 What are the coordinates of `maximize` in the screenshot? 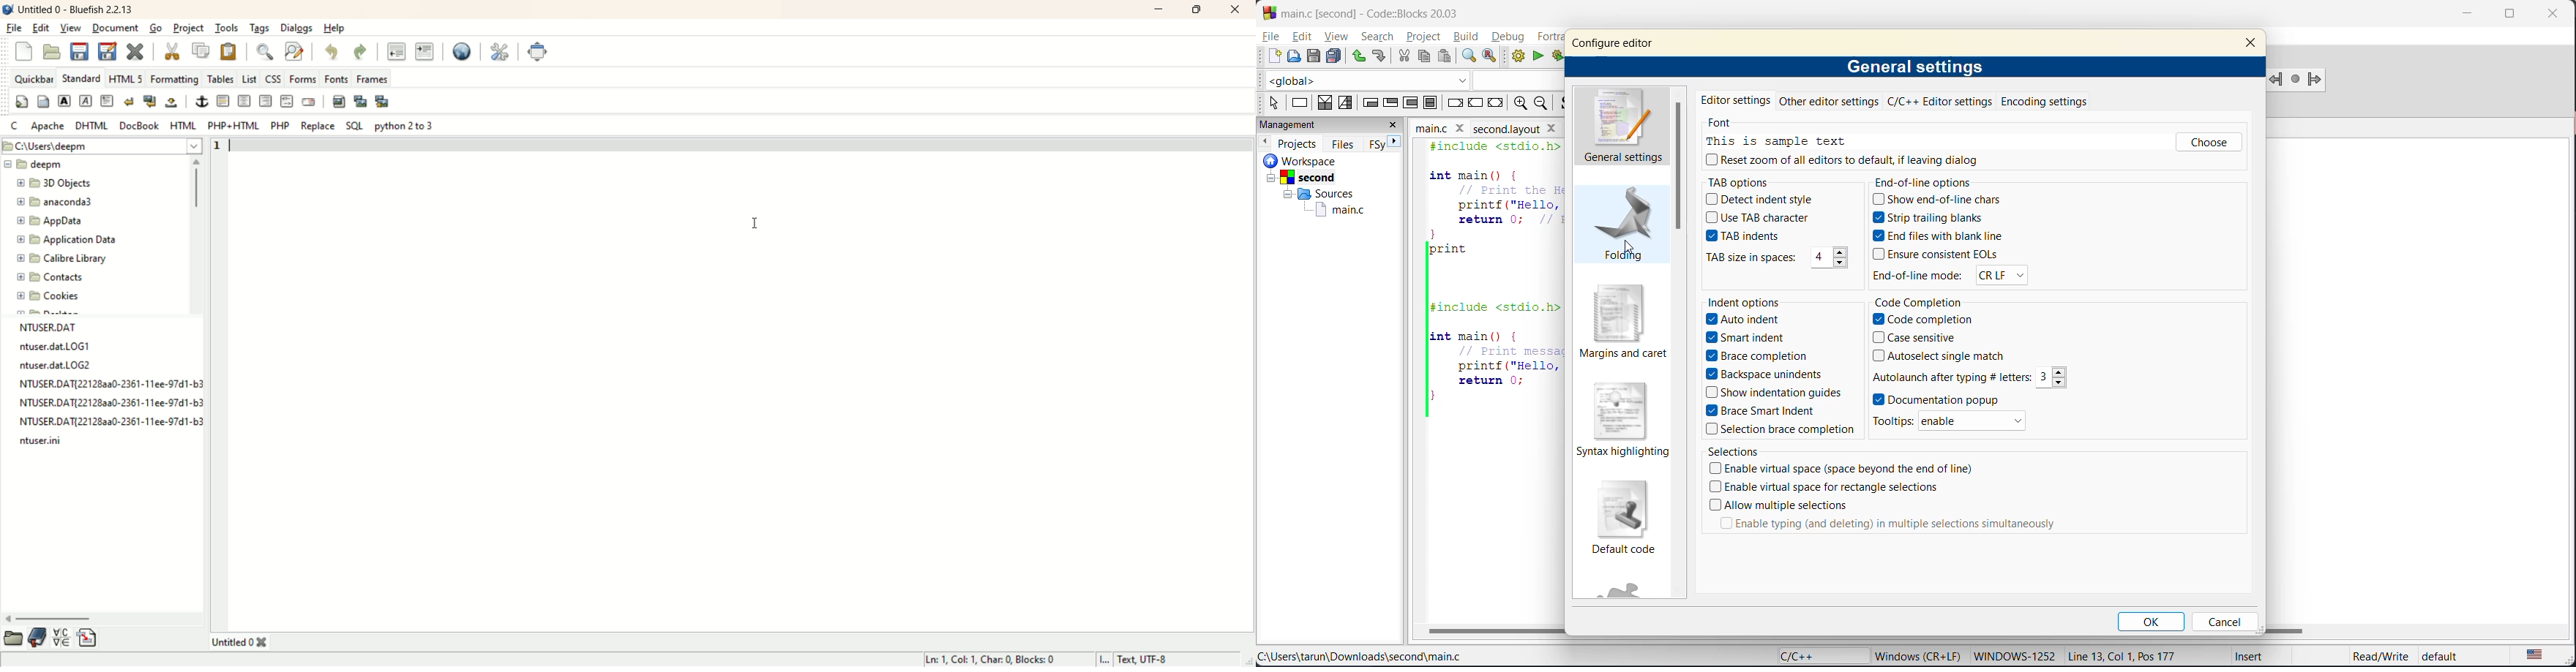 It's located at (2508, 16).